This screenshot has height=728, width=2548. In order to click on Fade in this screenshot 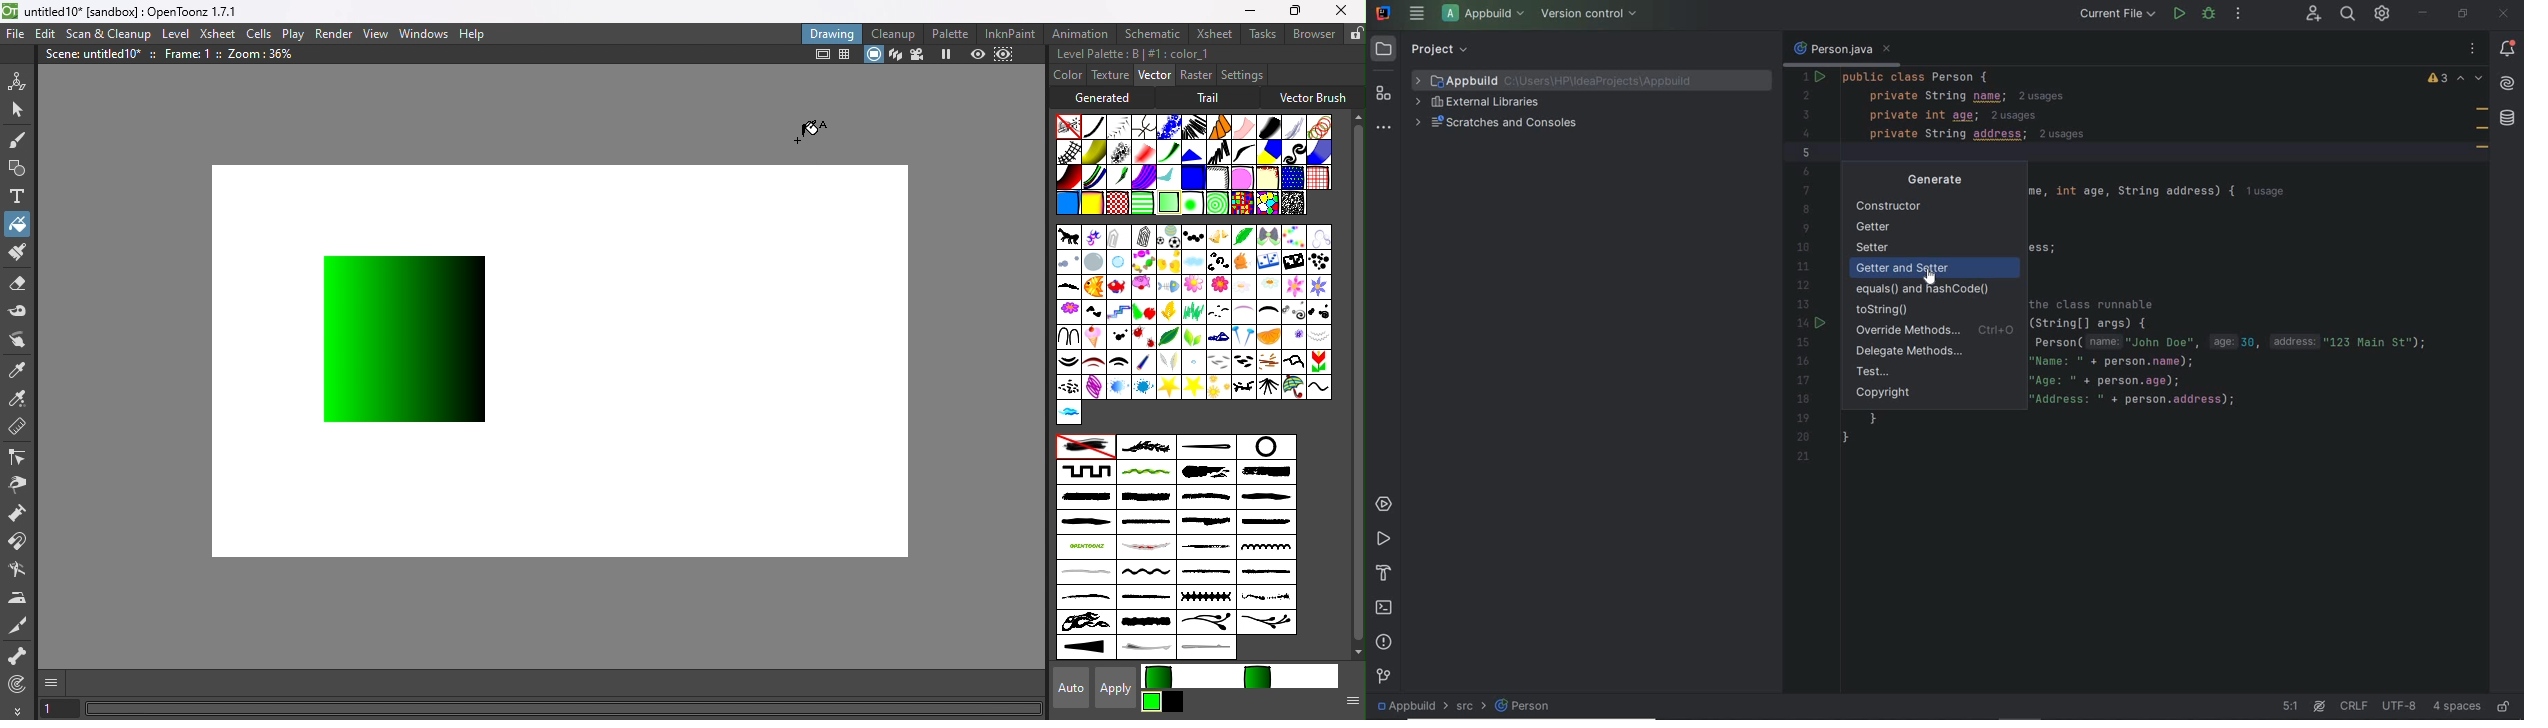, I will do `click(1143, 151)`.